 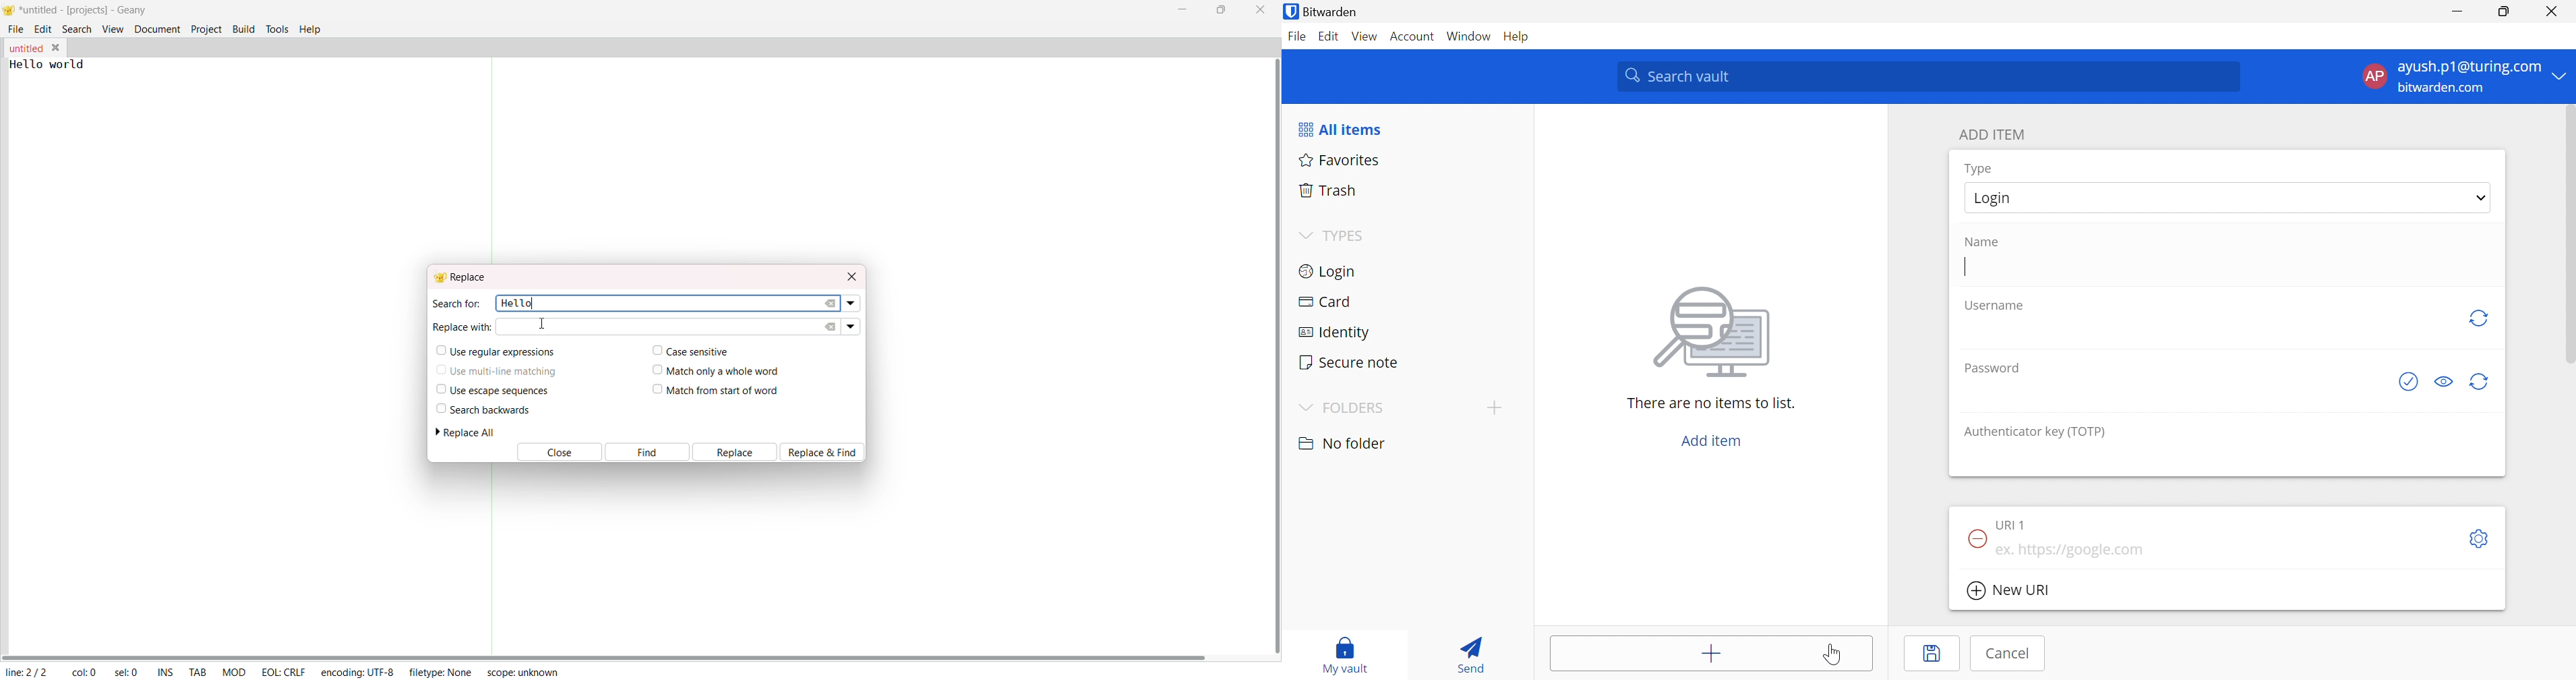 I want to click on Card, so click(x=1324, y=303).